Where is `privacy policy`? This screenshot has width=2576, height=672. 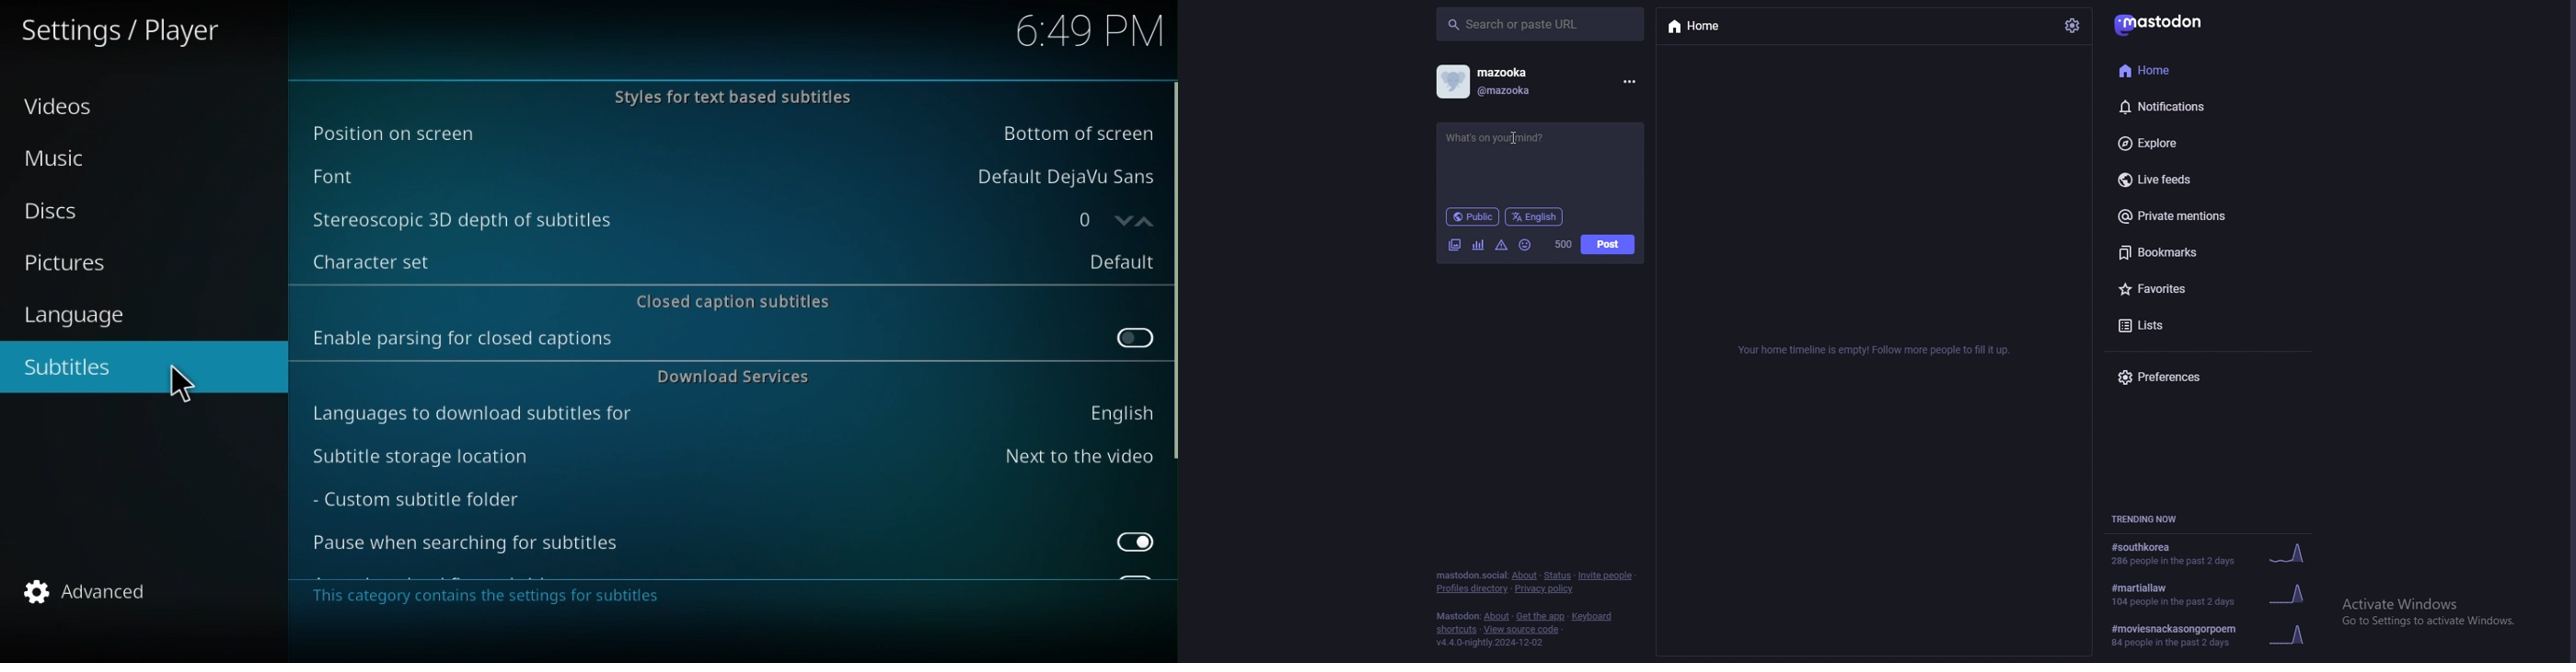 privacy policy is located at coordinates (1543, 589).